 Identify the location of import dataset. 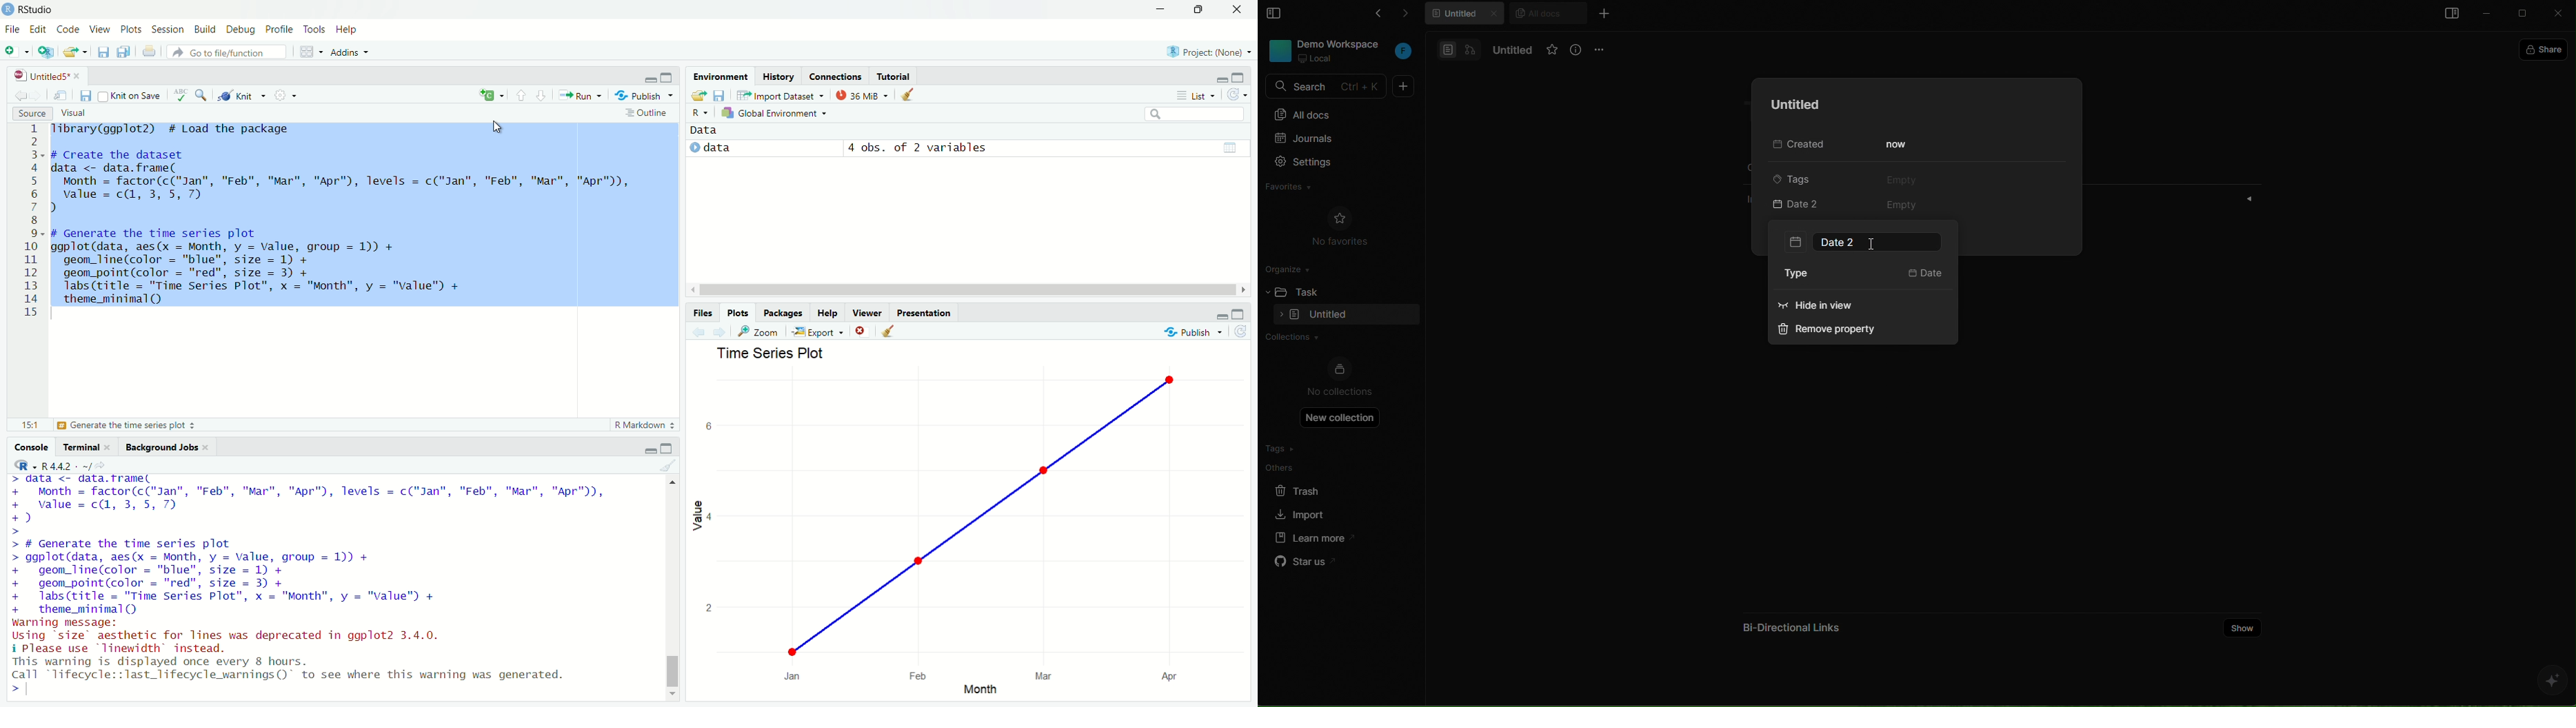
(780, 95).